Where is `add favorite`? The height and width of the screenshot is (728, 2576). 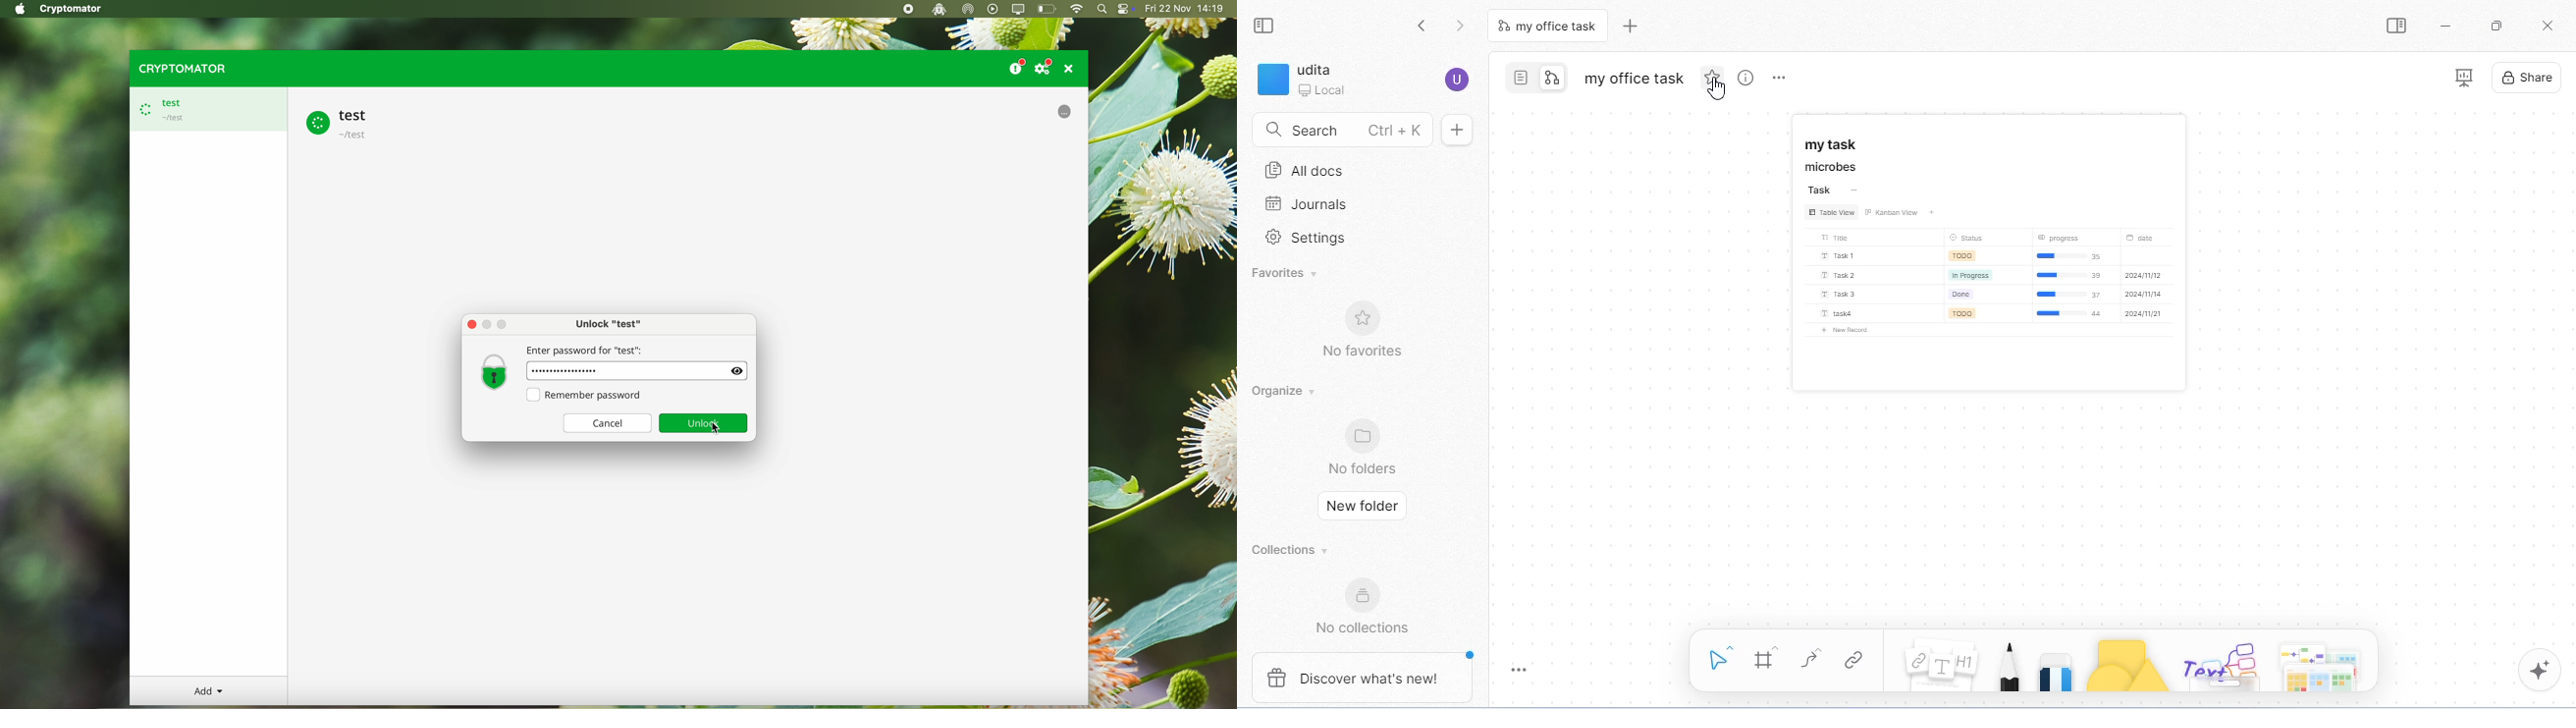 add favorite is located at coordinates (1715, 78).